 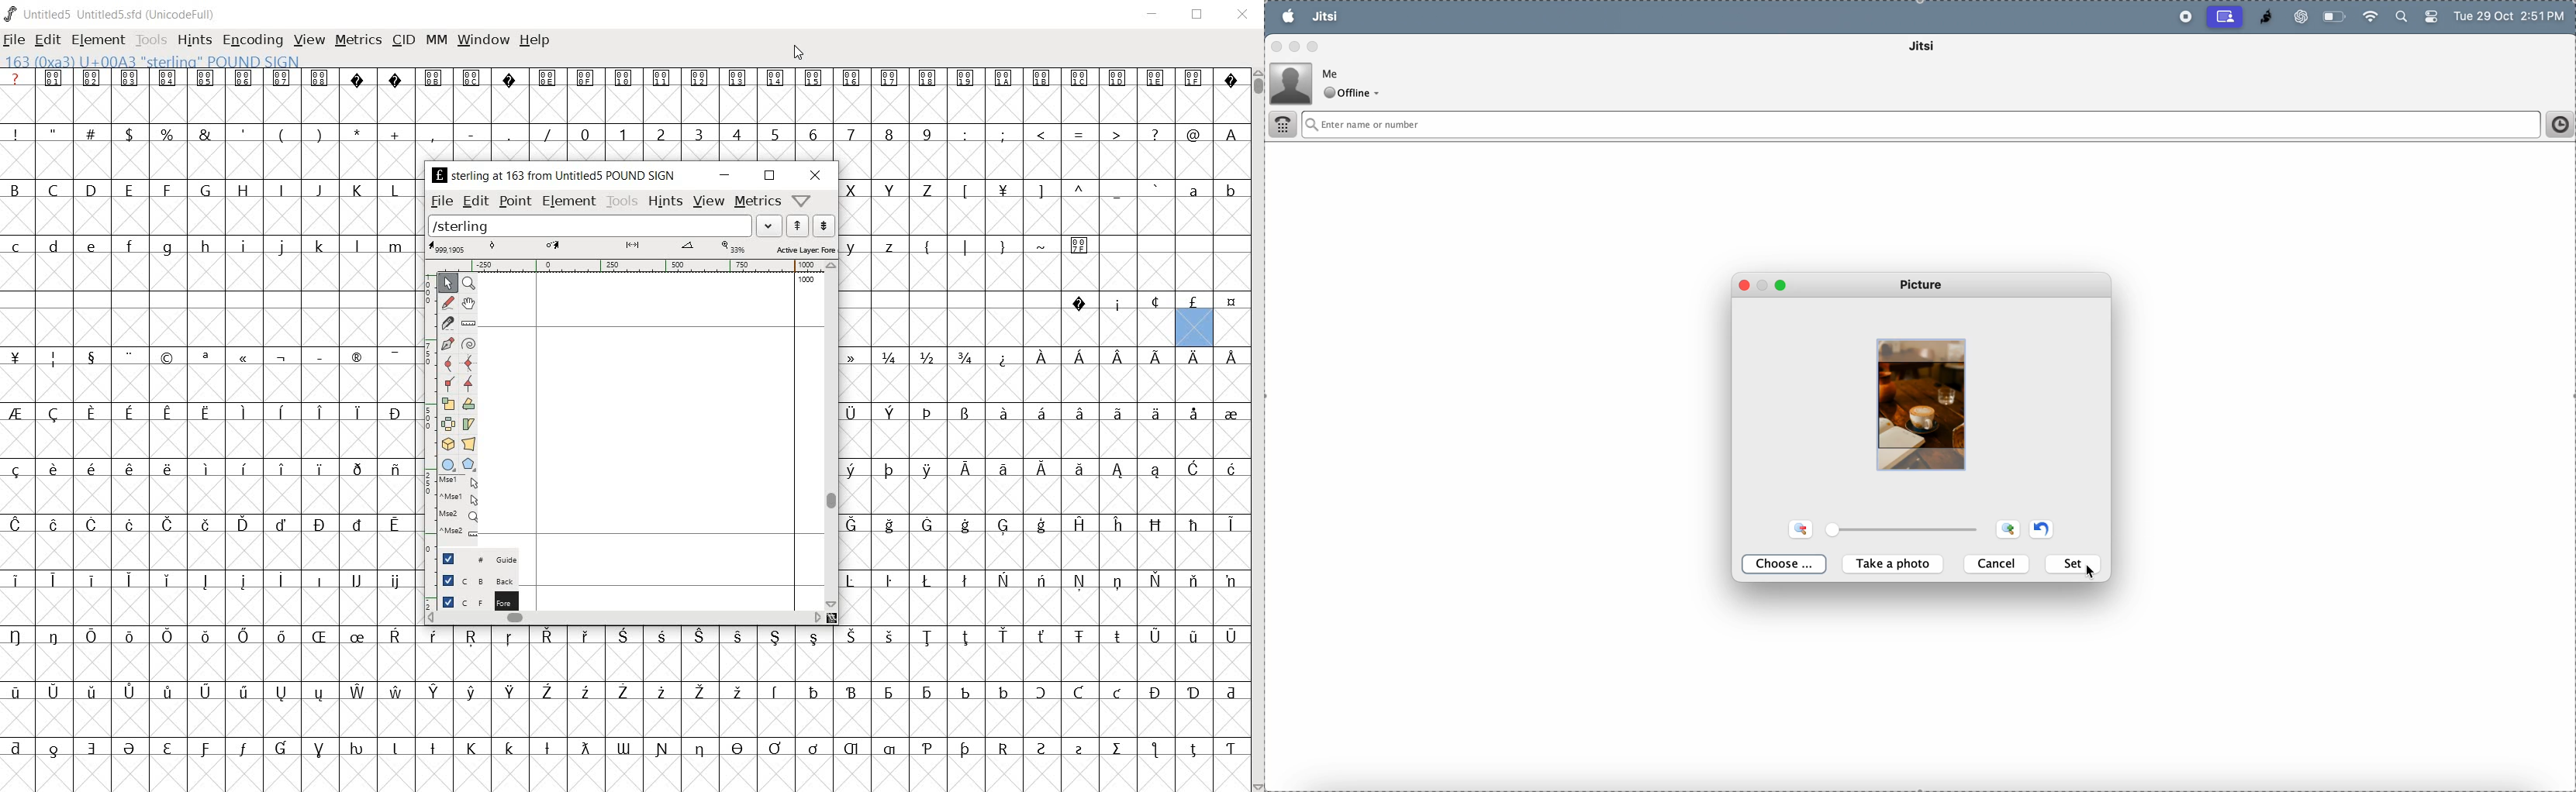 What do you see at coordinates (825, 226) in the screenshot?
I see `show the next word list` at bounding box center [825, 226].